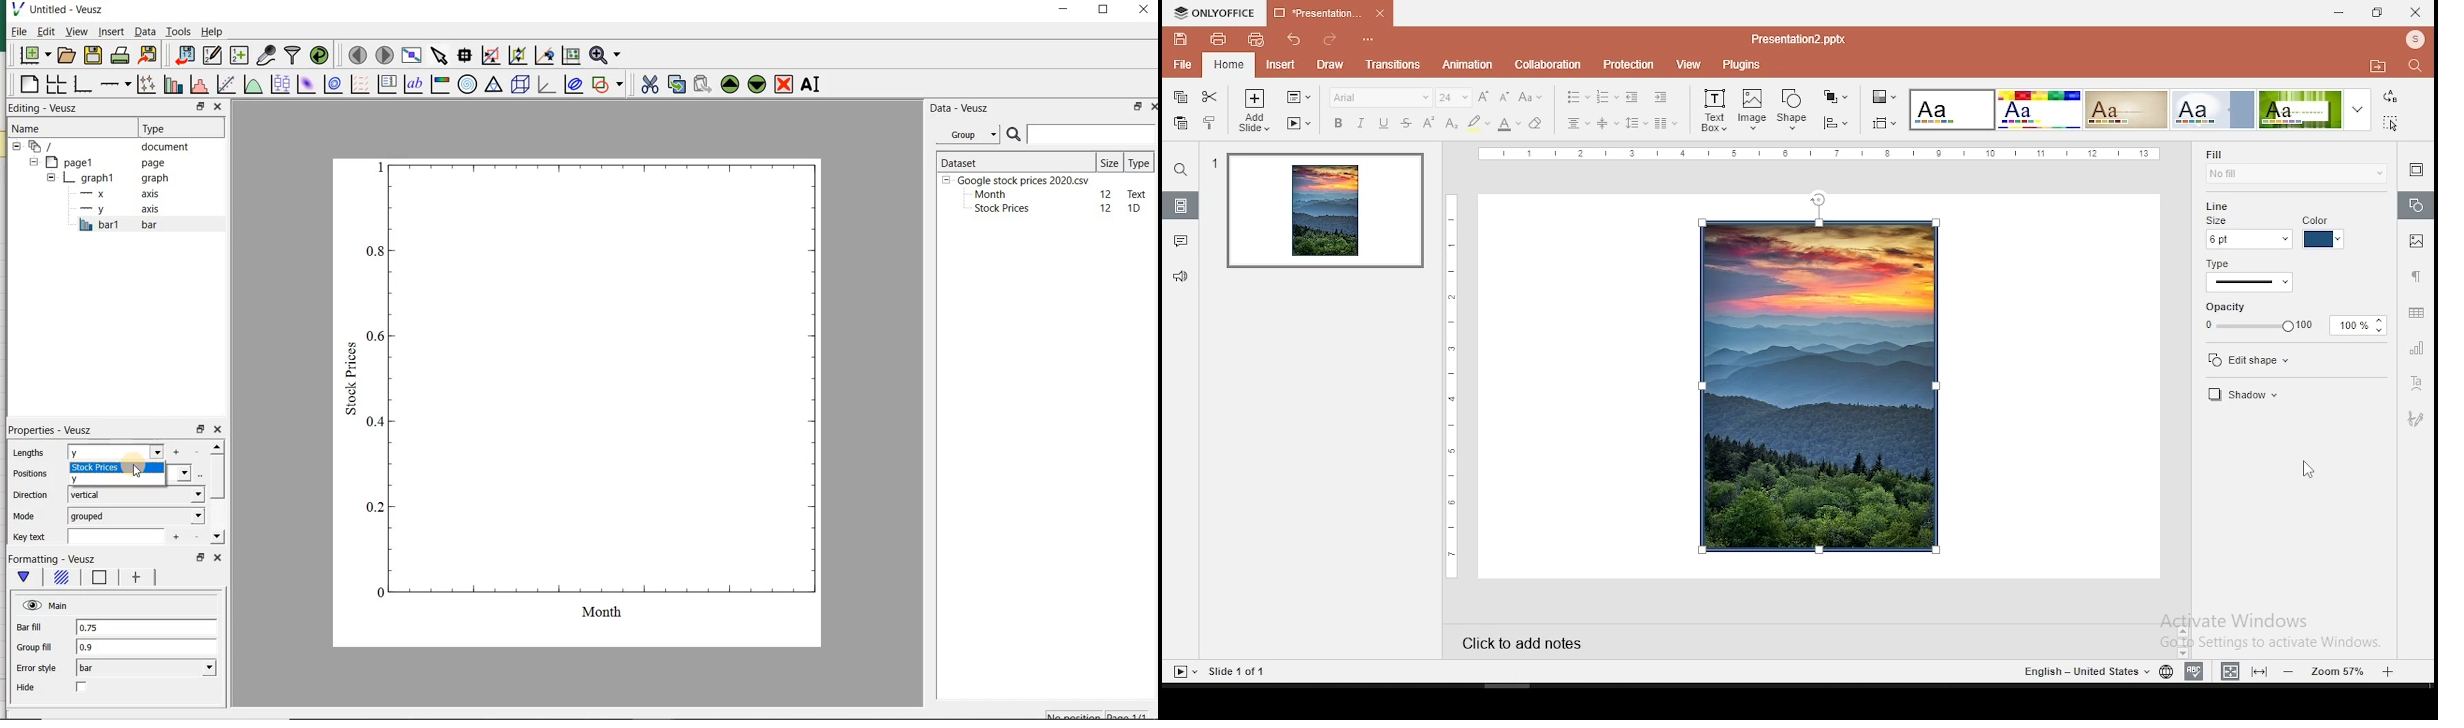  I want to click on 0.75, so click(148, 628).